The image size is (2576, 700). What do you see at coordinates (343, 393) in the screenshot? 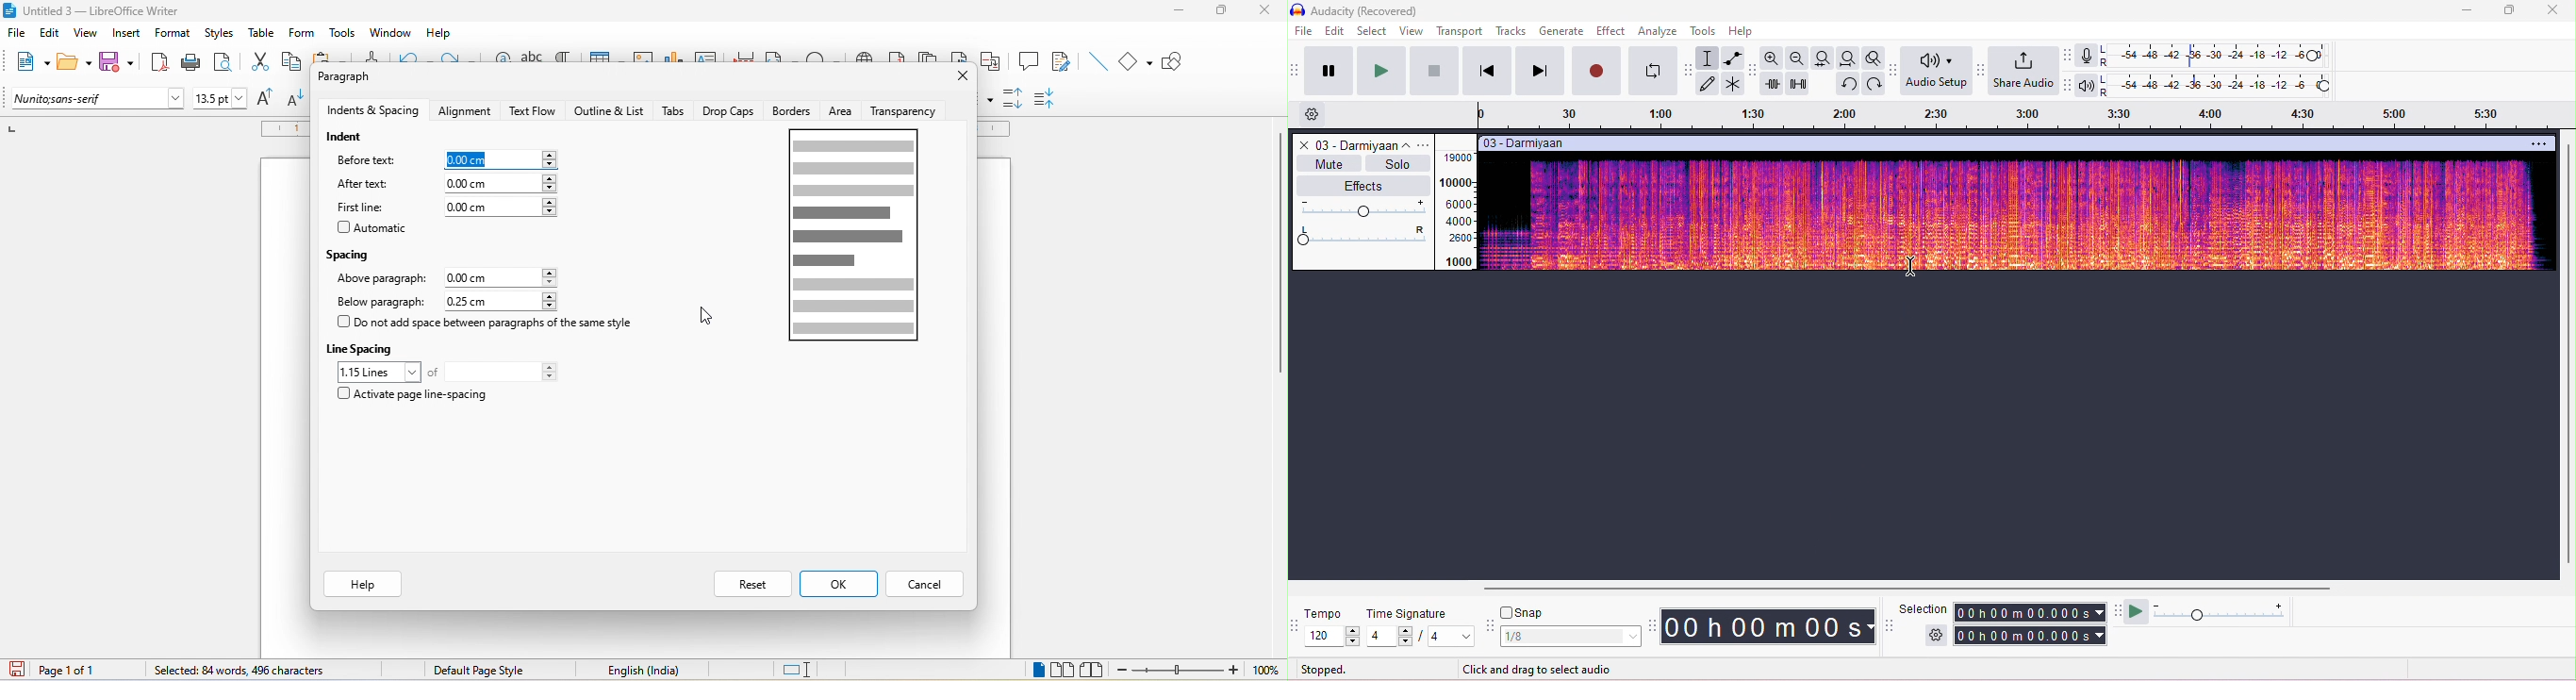
I see `checkbox` at bounding box center [343, 393].